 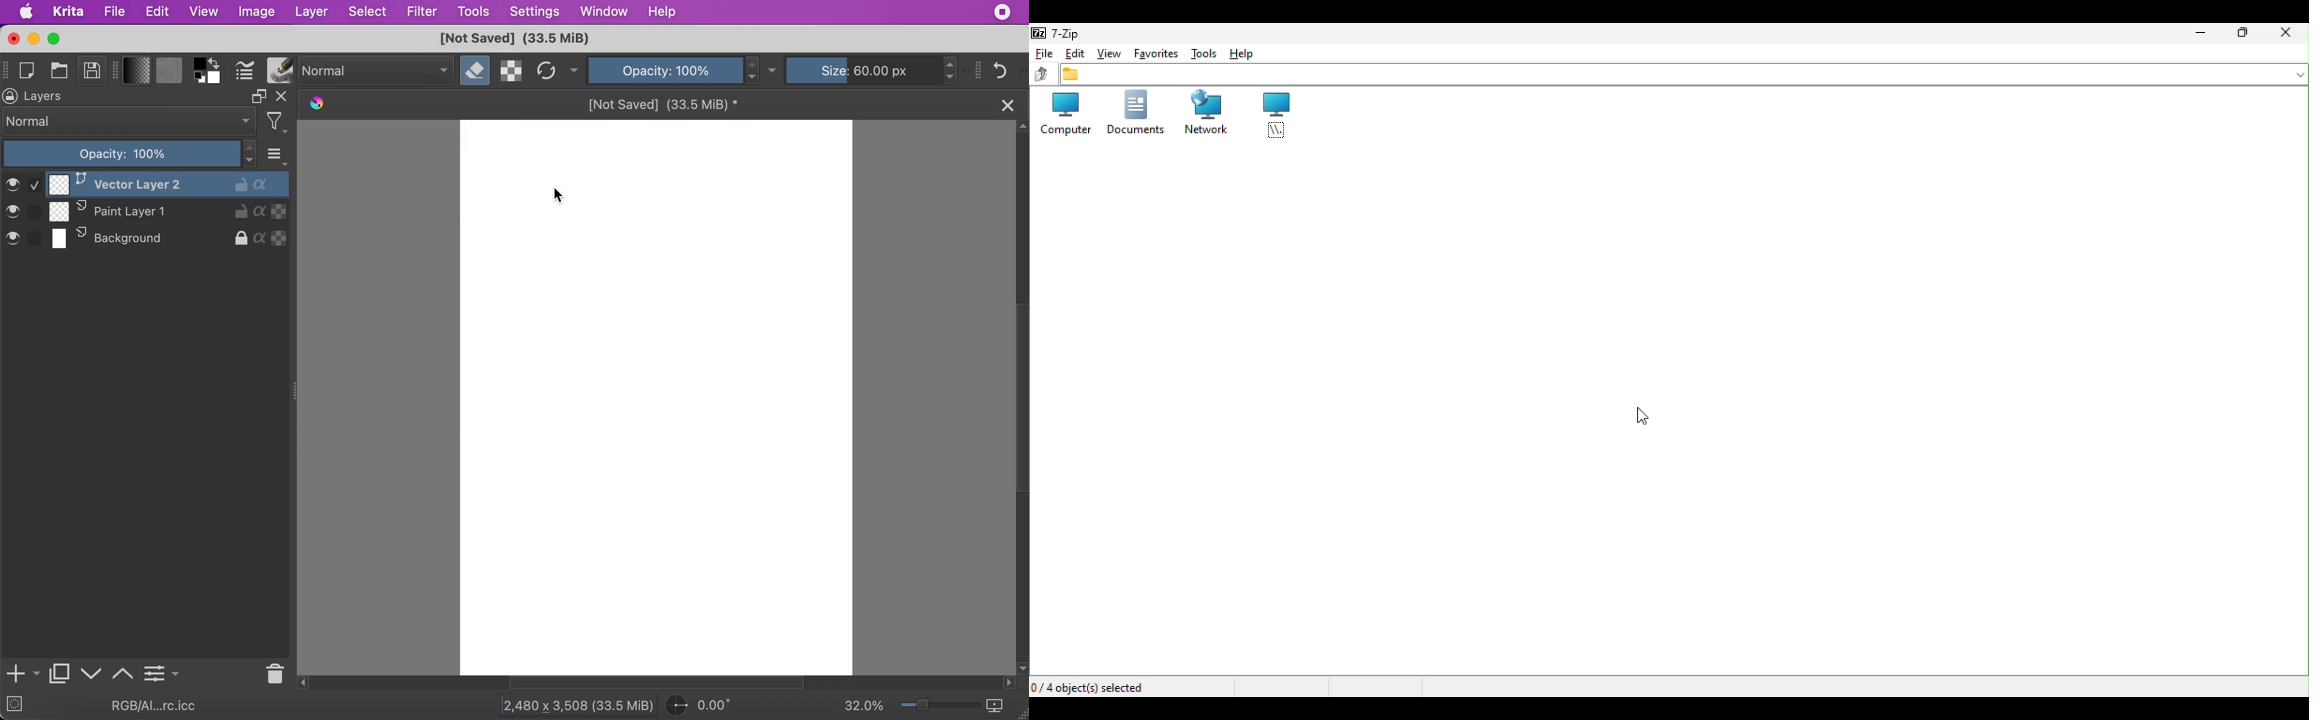 What do you see at coordinates (161, 671) in the screenshot?
I see `view or change the layer properties` at bounding box center [161, 671].